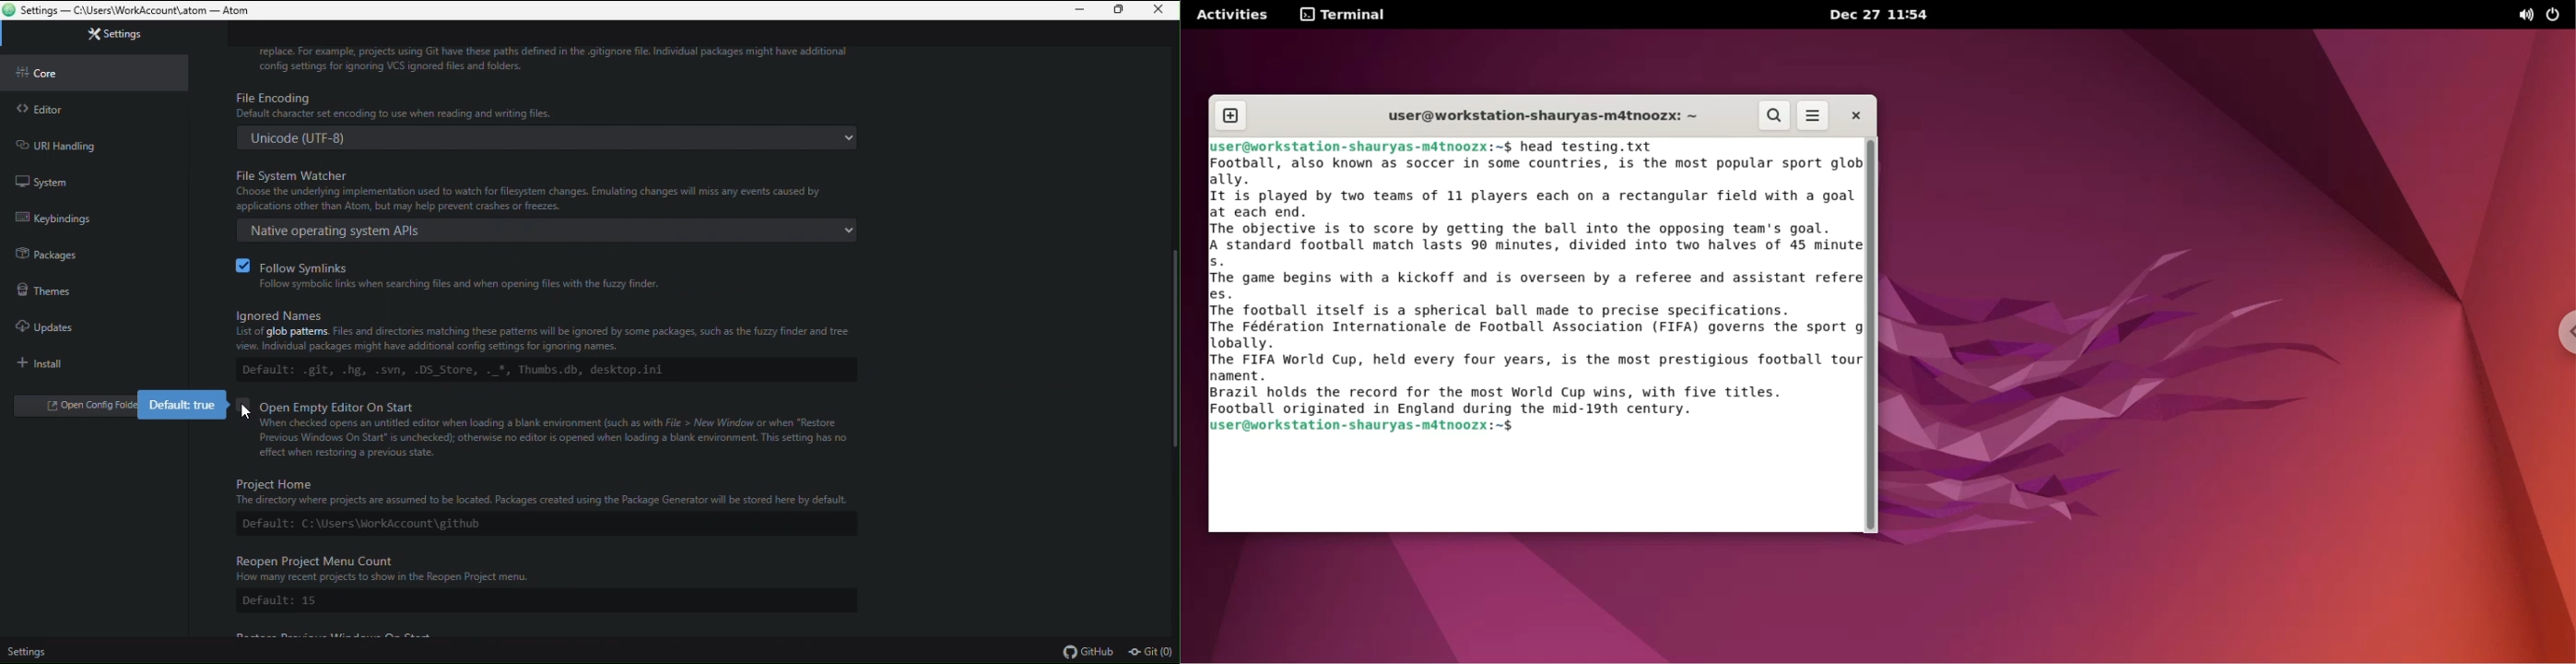  What do you see at coordinates (559, 270) in the screenshot?
I see `follow symlinks` at bounding box center [559, 270].